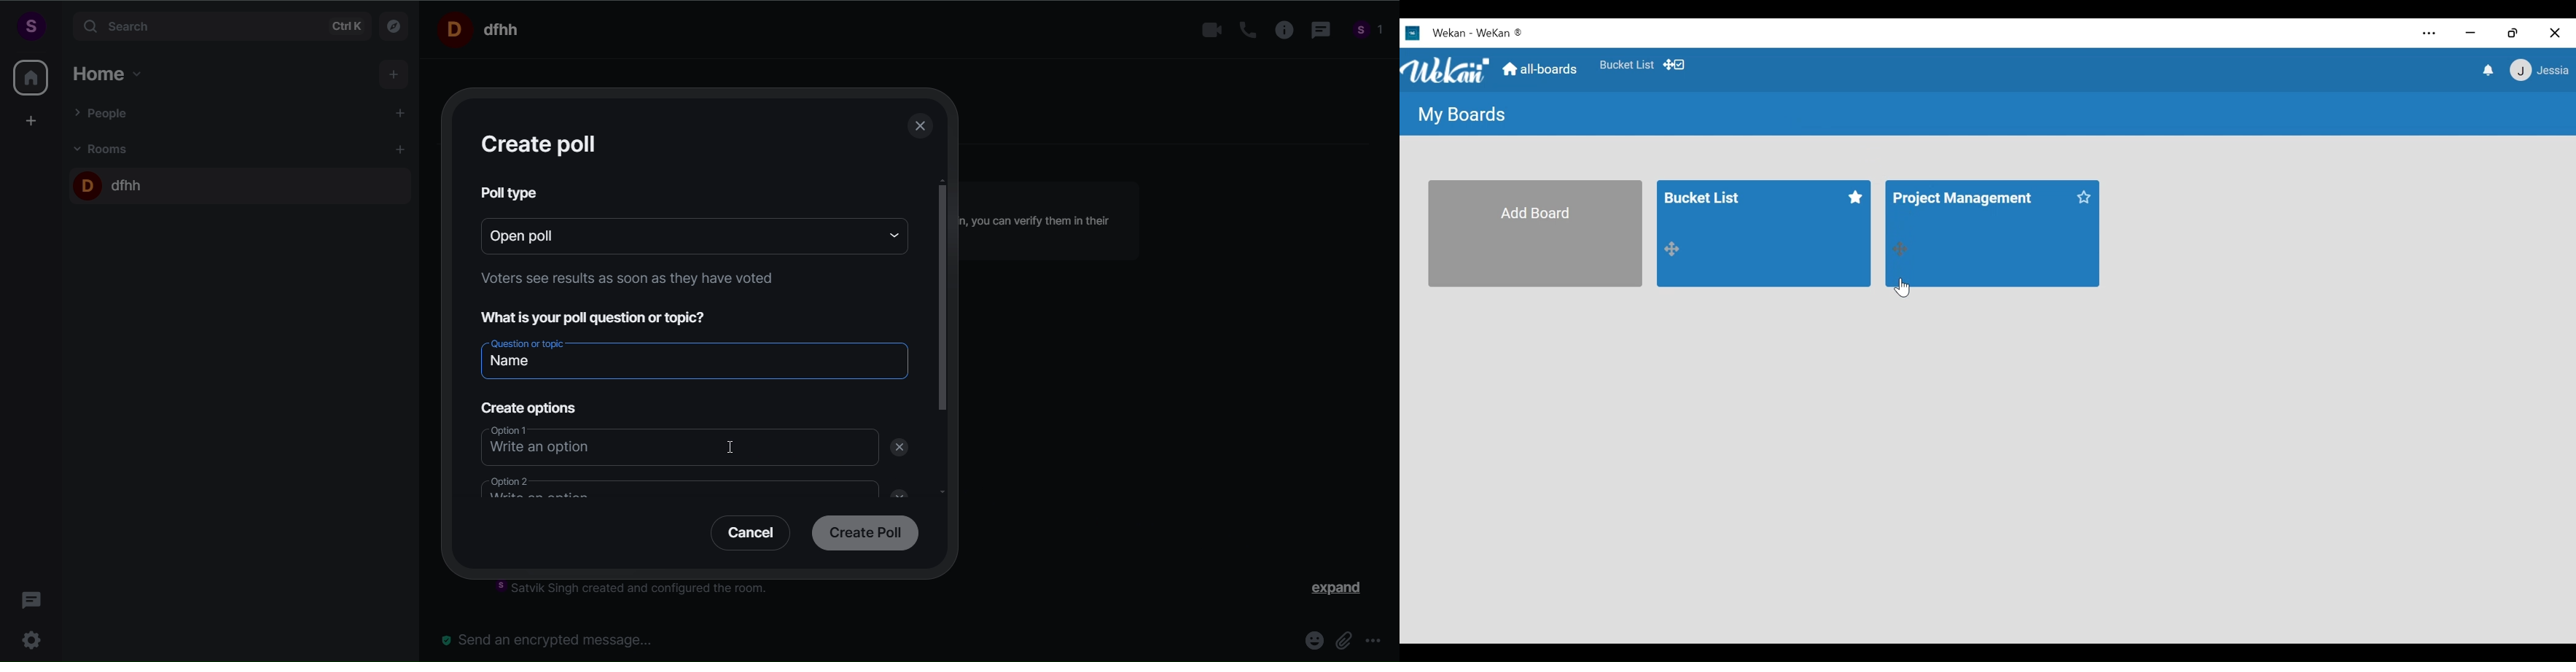  Describe the element at coordinates (1763, 233) in the screenshot. I see `board  1` at that location.